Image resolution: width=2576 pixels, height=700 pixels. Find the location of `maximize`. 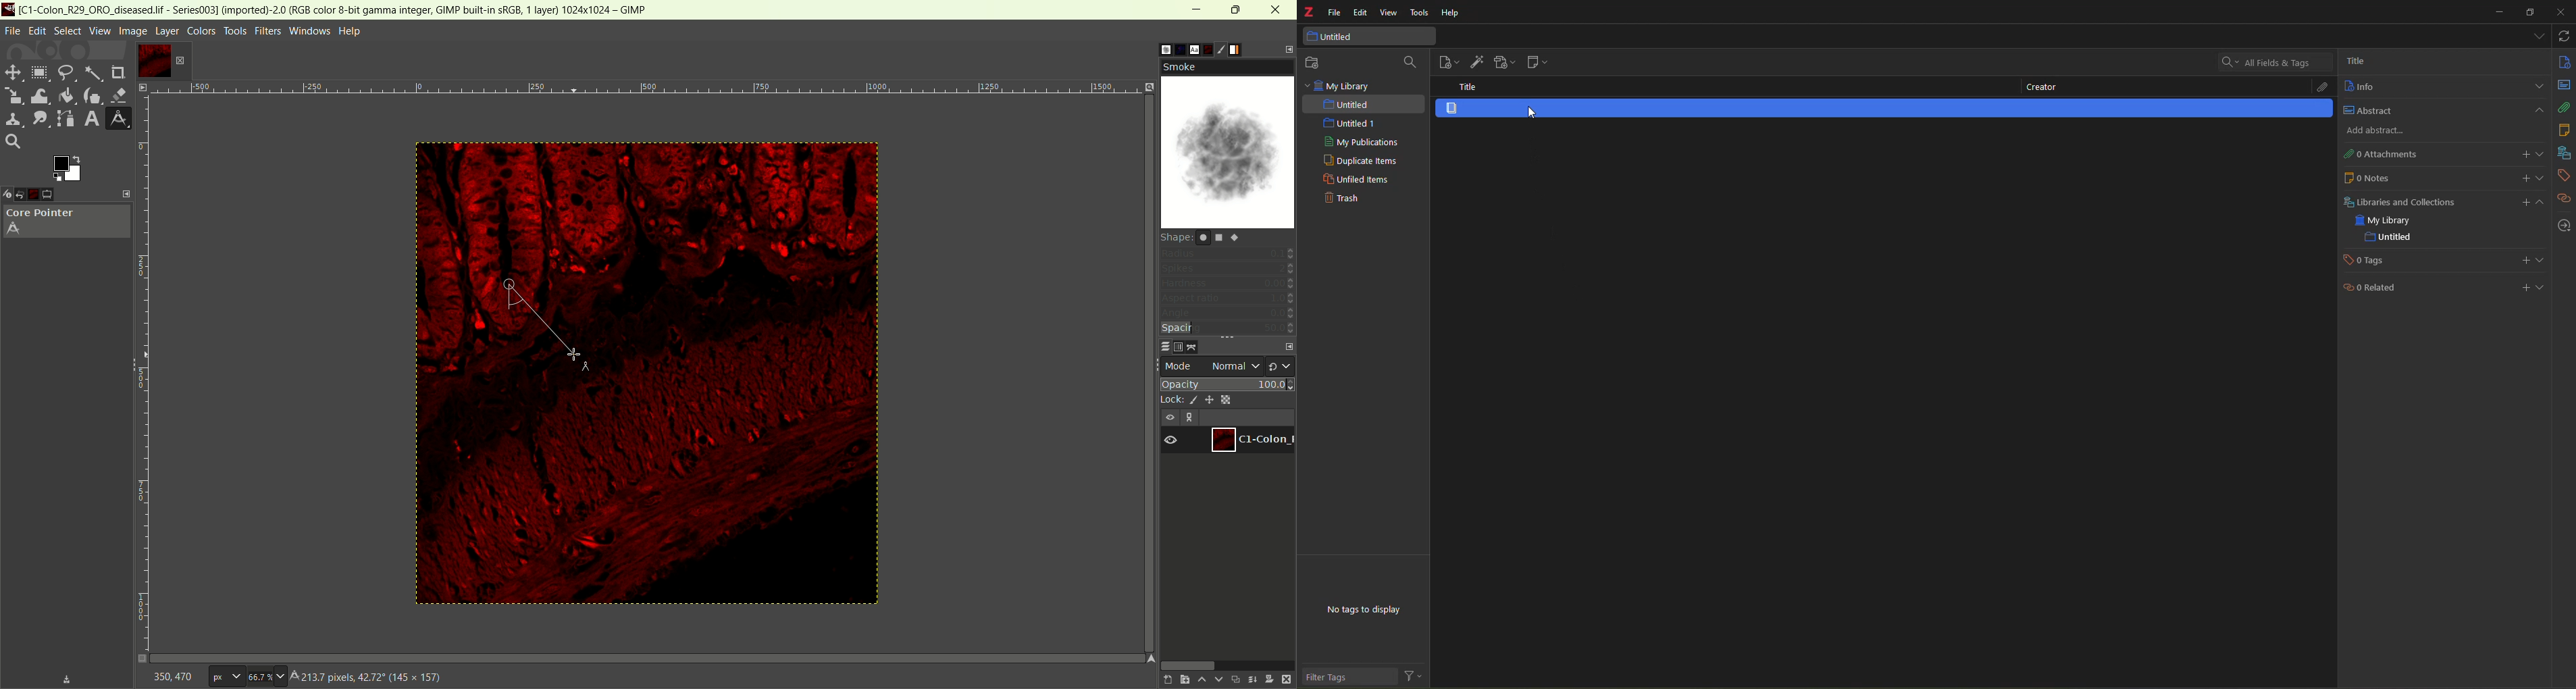

maximize is located at coordinates (2530, 13).